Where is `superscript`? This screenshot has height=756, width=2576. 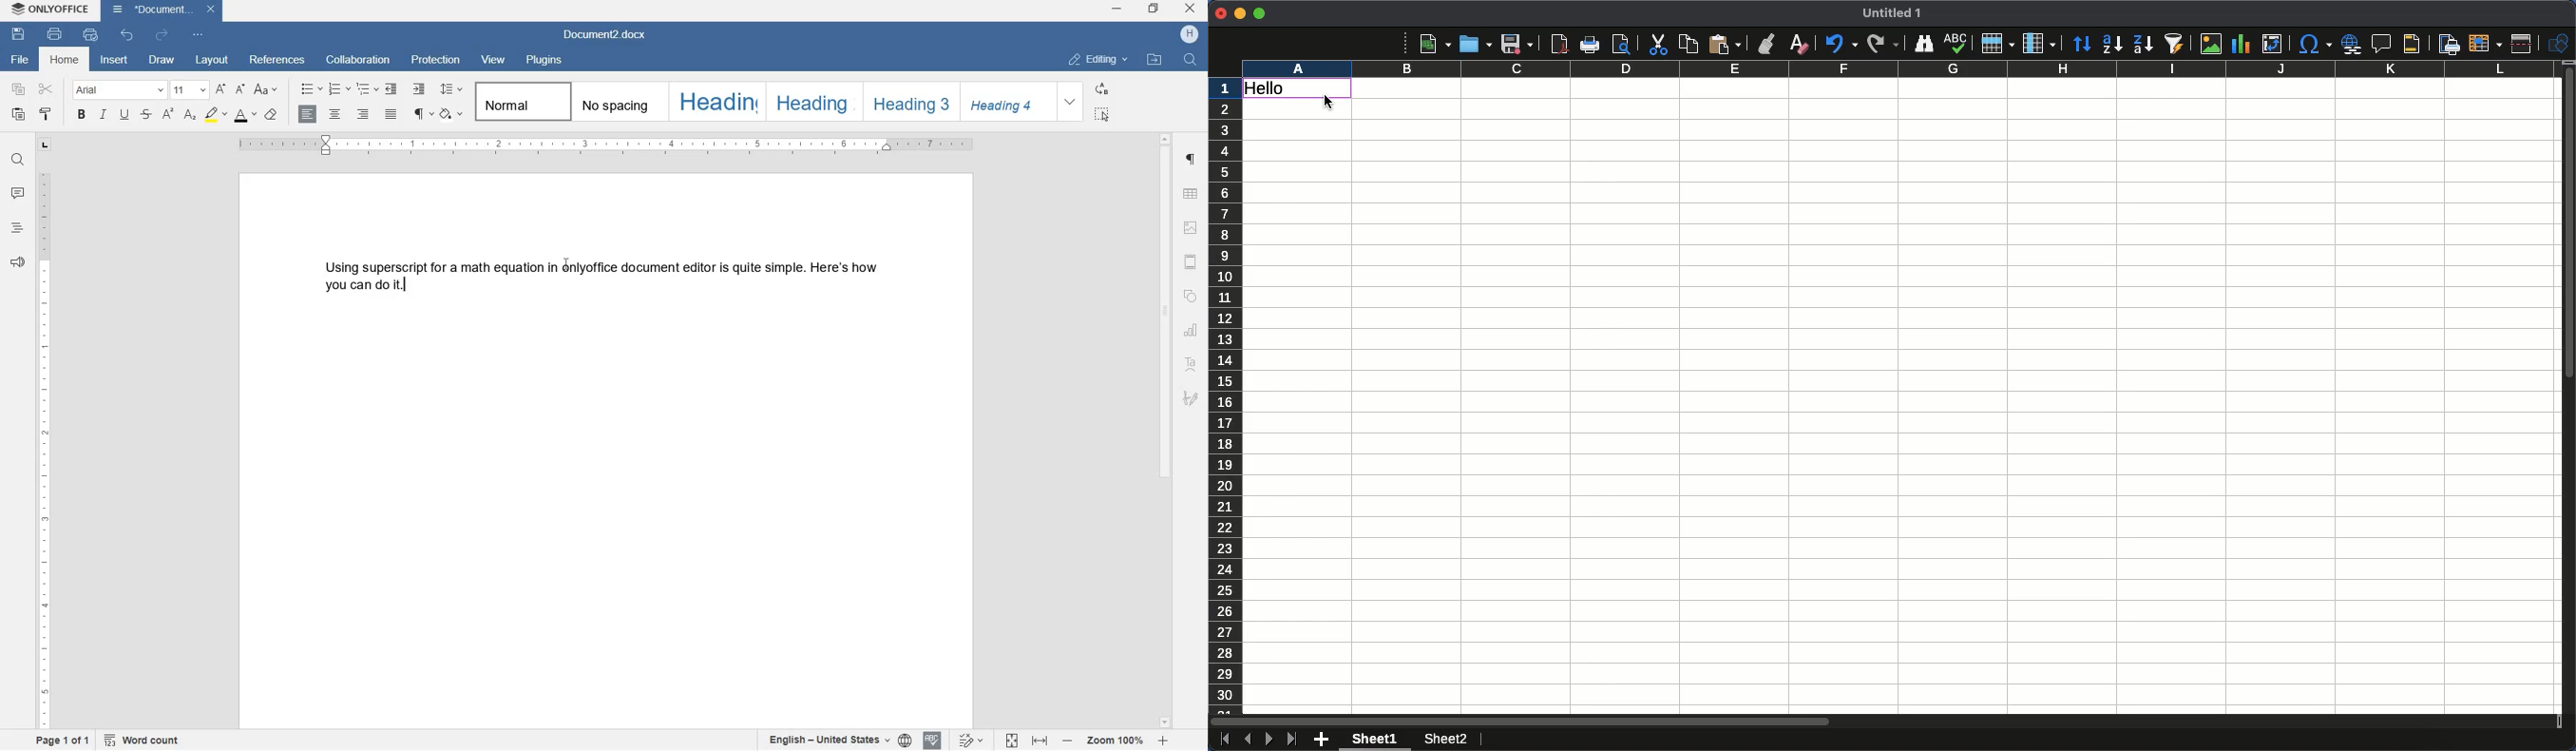 superscript is located at coordinates (168, 114).